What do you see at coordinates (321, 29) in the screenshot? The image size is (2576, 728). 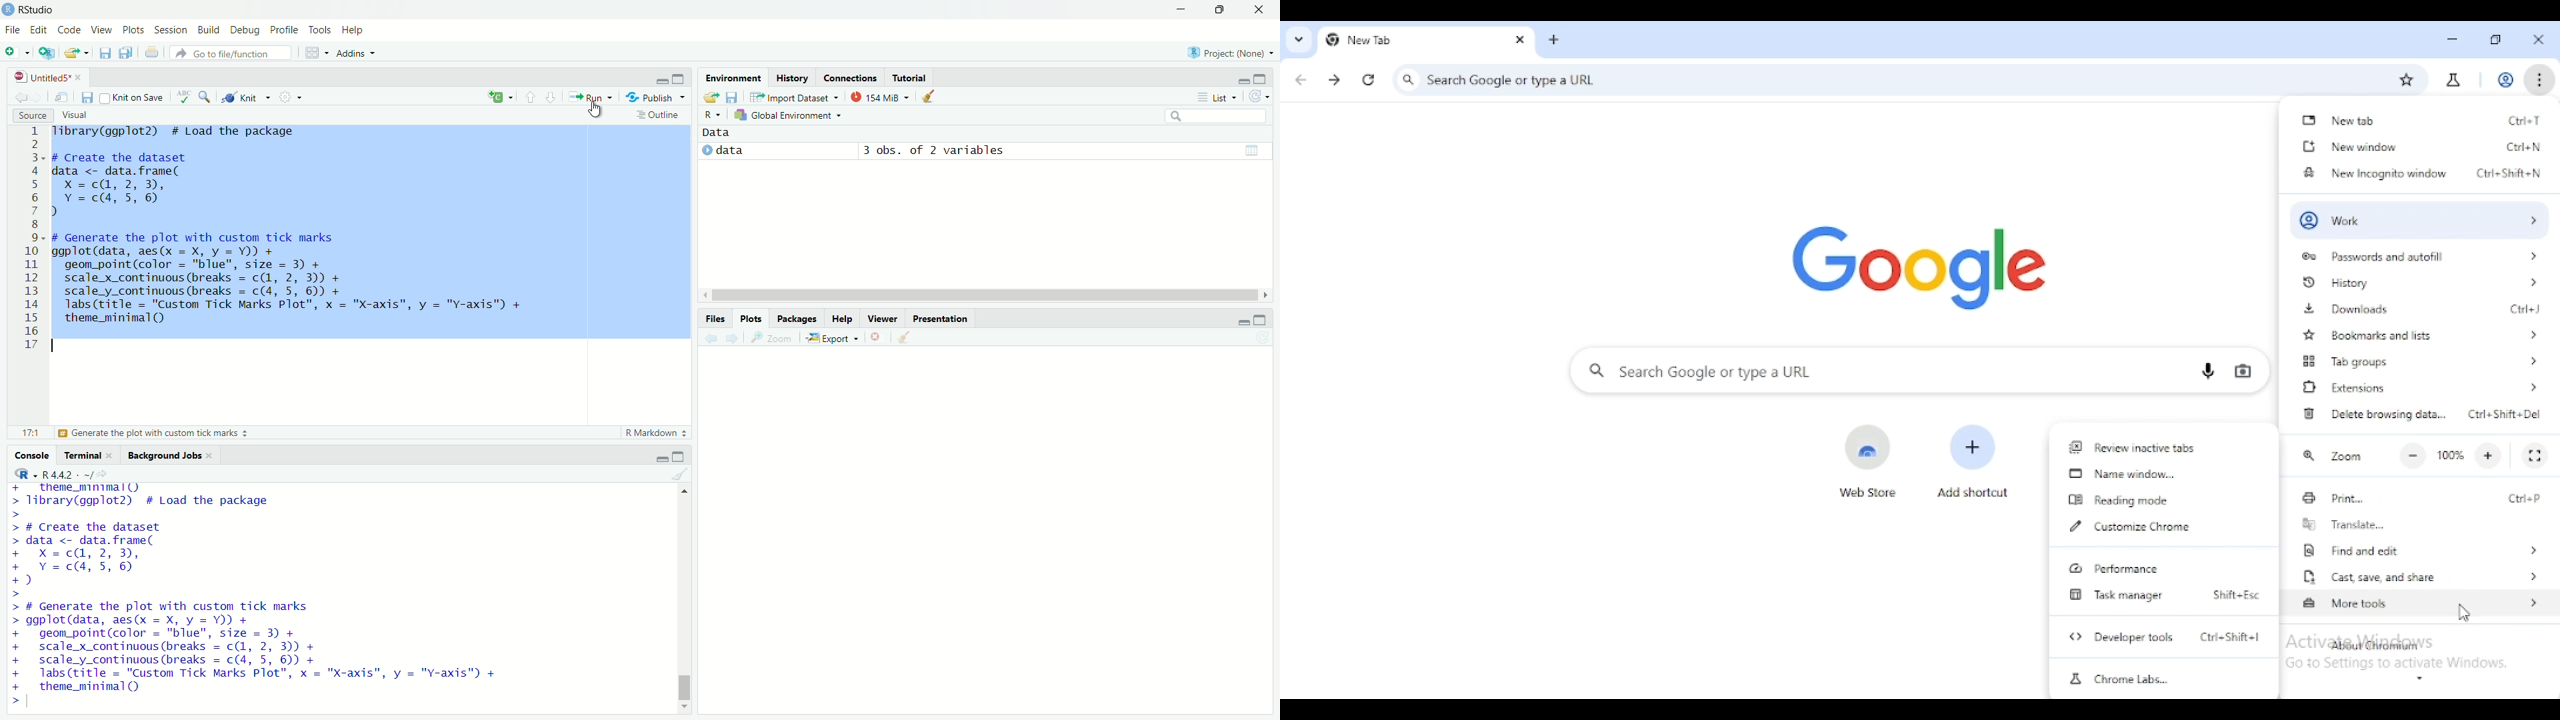 I see `tools` at bounding box center [321, 29].